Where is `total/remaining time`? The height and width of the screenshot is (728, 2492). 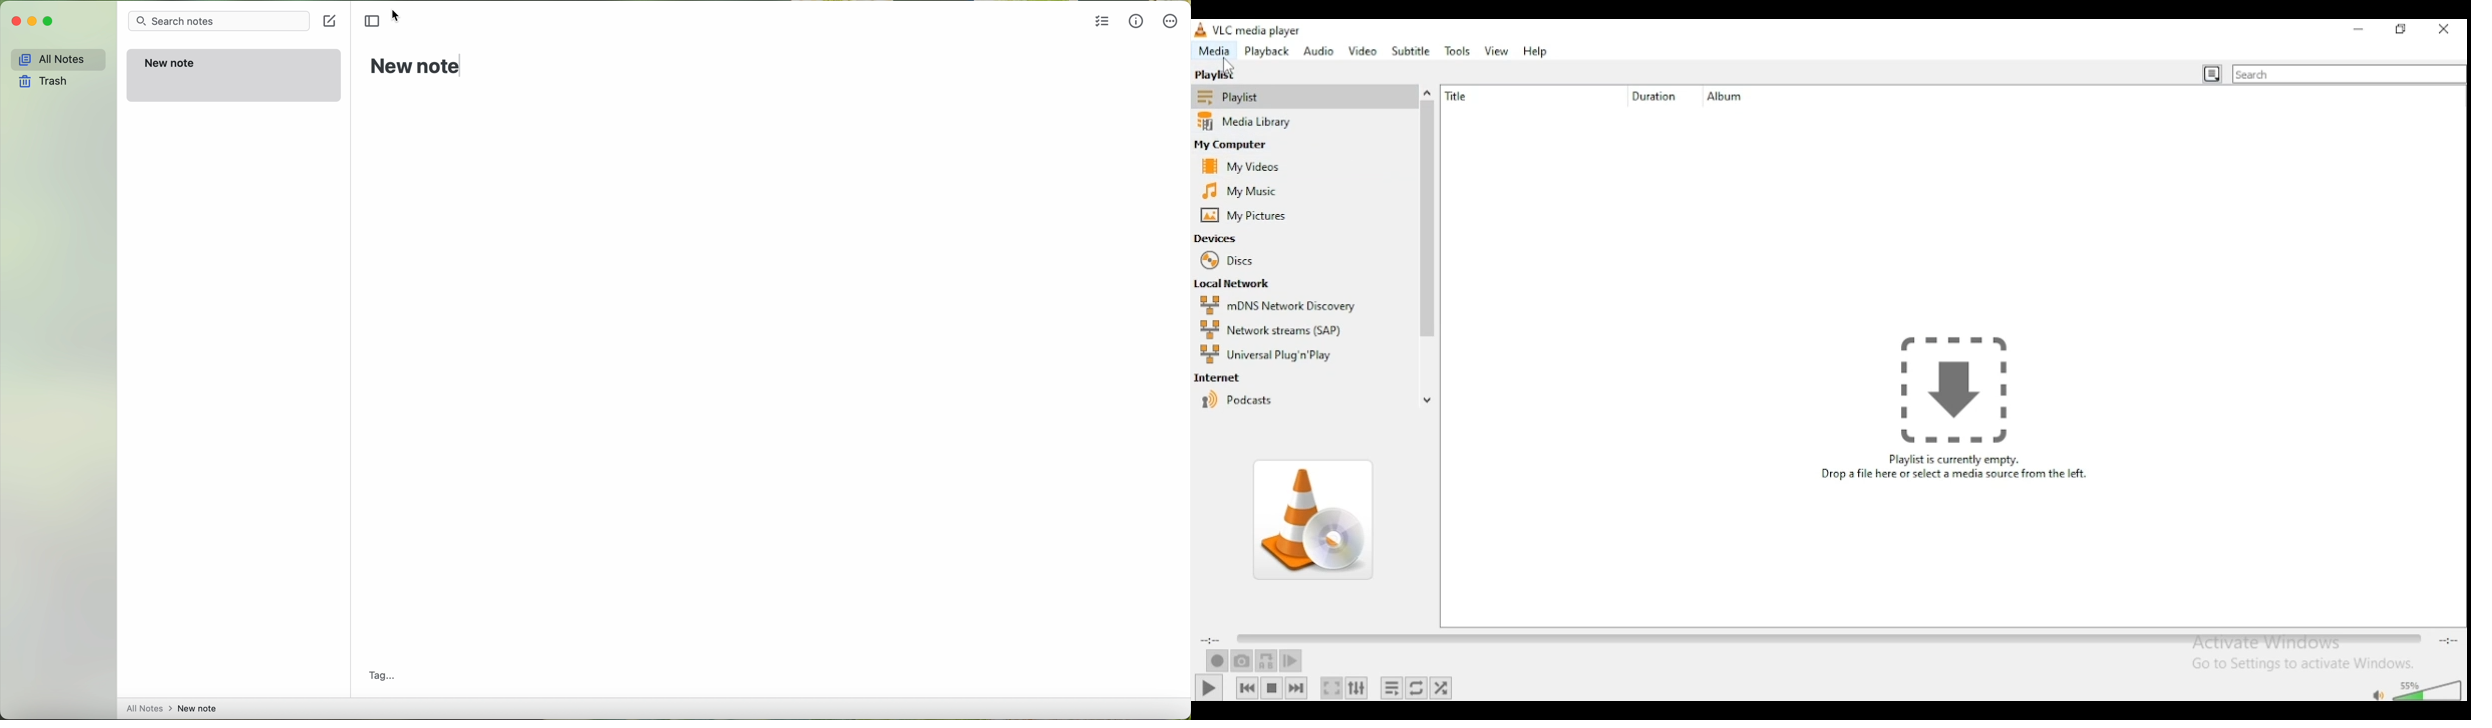
total/remaining time is located at coordinates (2447, 636).